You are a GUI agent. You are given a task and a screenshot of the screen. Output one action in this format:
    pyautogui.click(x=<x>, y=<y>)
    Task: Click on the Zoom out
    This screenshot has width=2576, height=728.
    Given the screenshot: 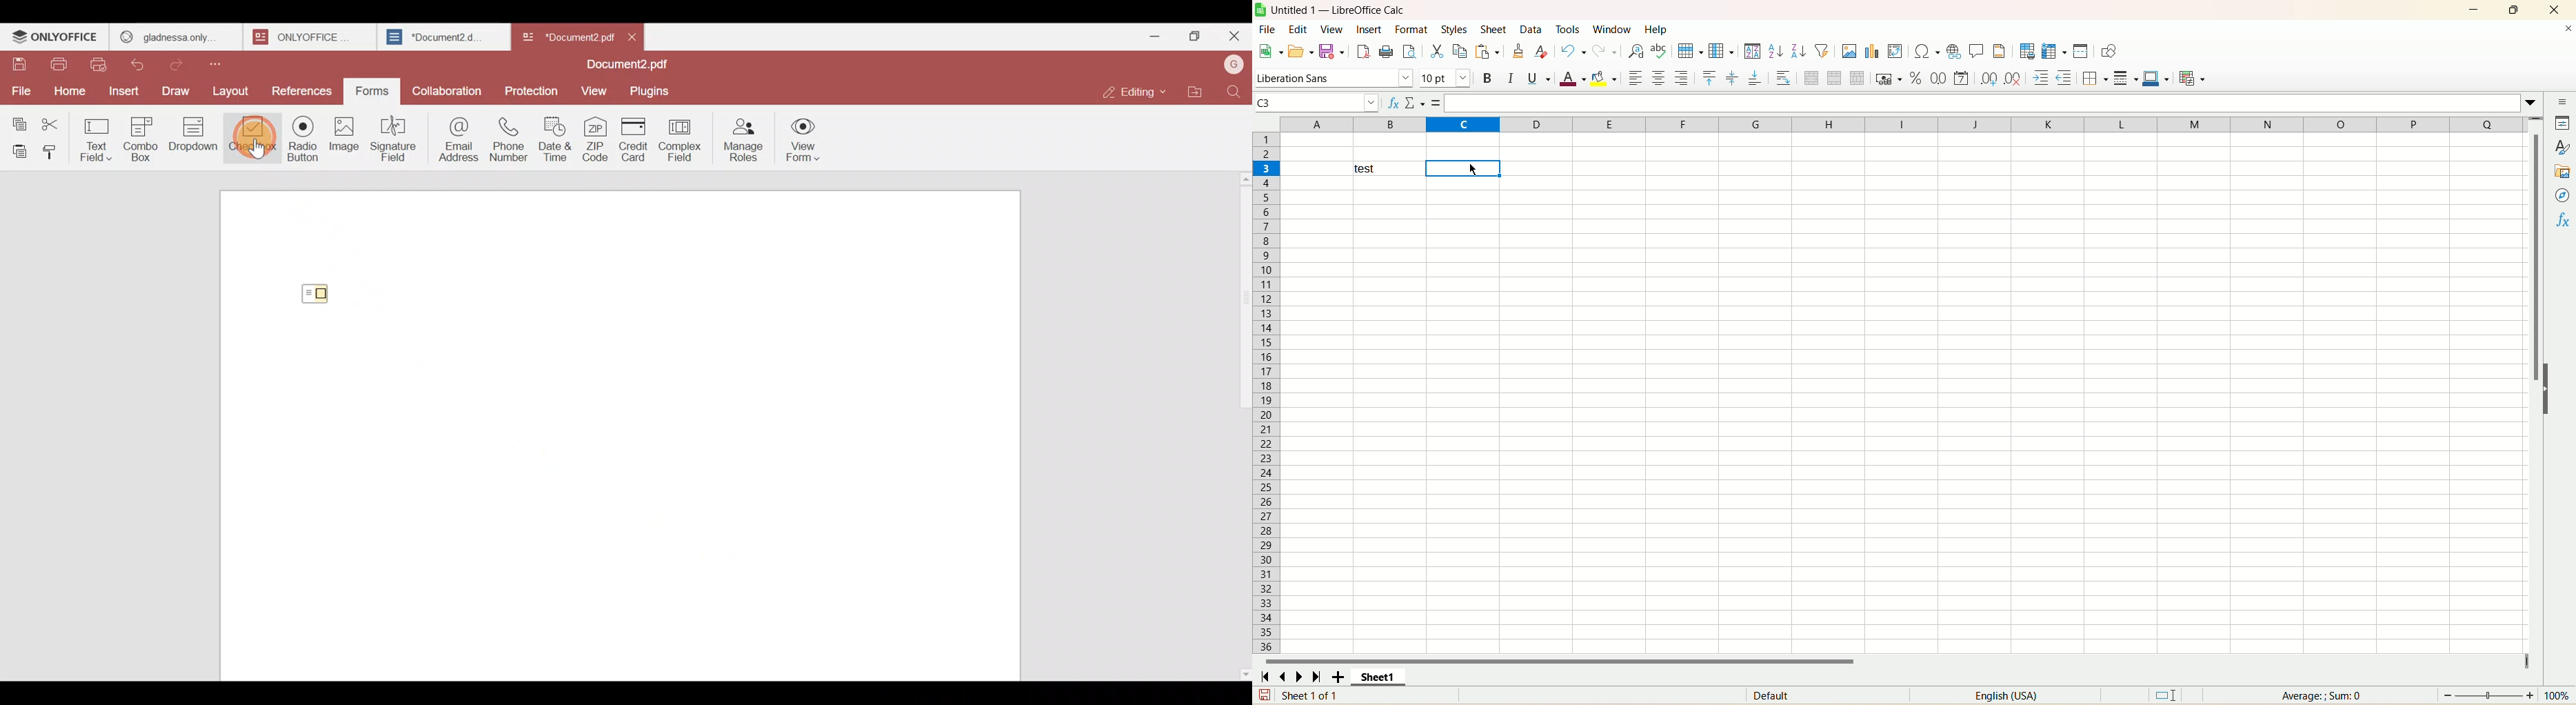 What is the action you would take?
    pyautogui.click(x=2448, y=695)
    